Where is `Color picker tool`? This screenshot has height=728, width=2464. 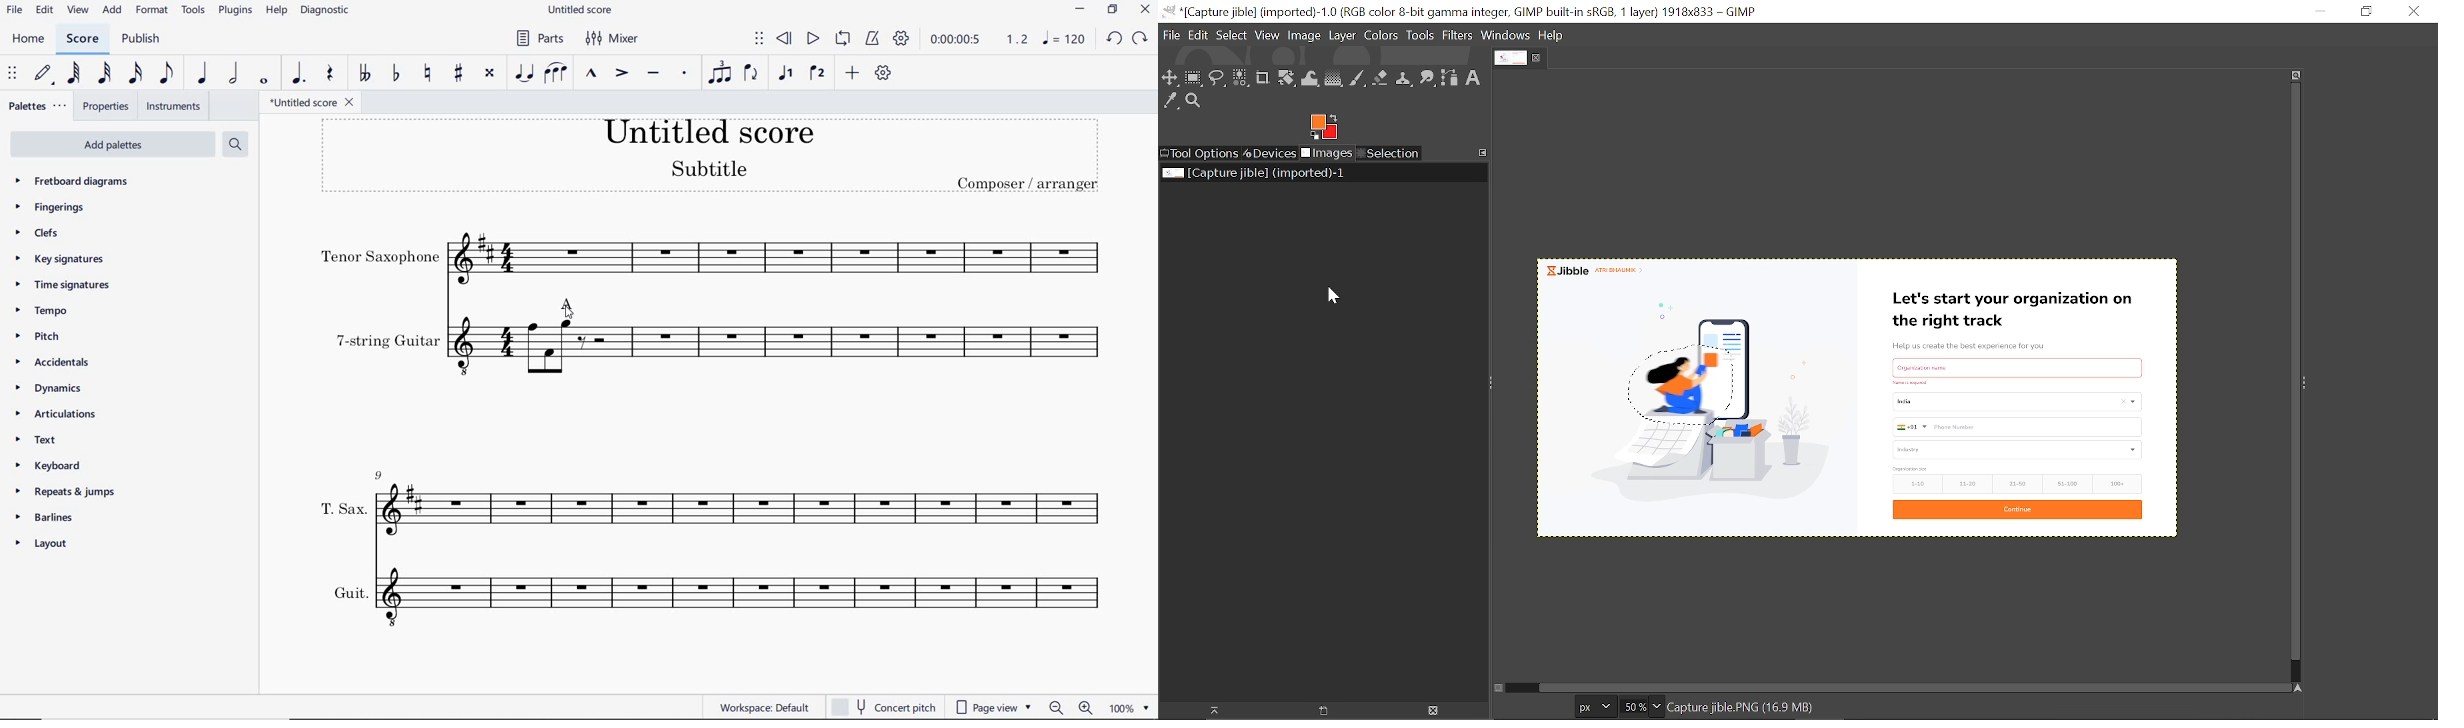
Color picker tool is located at coordinates (1171, 102).